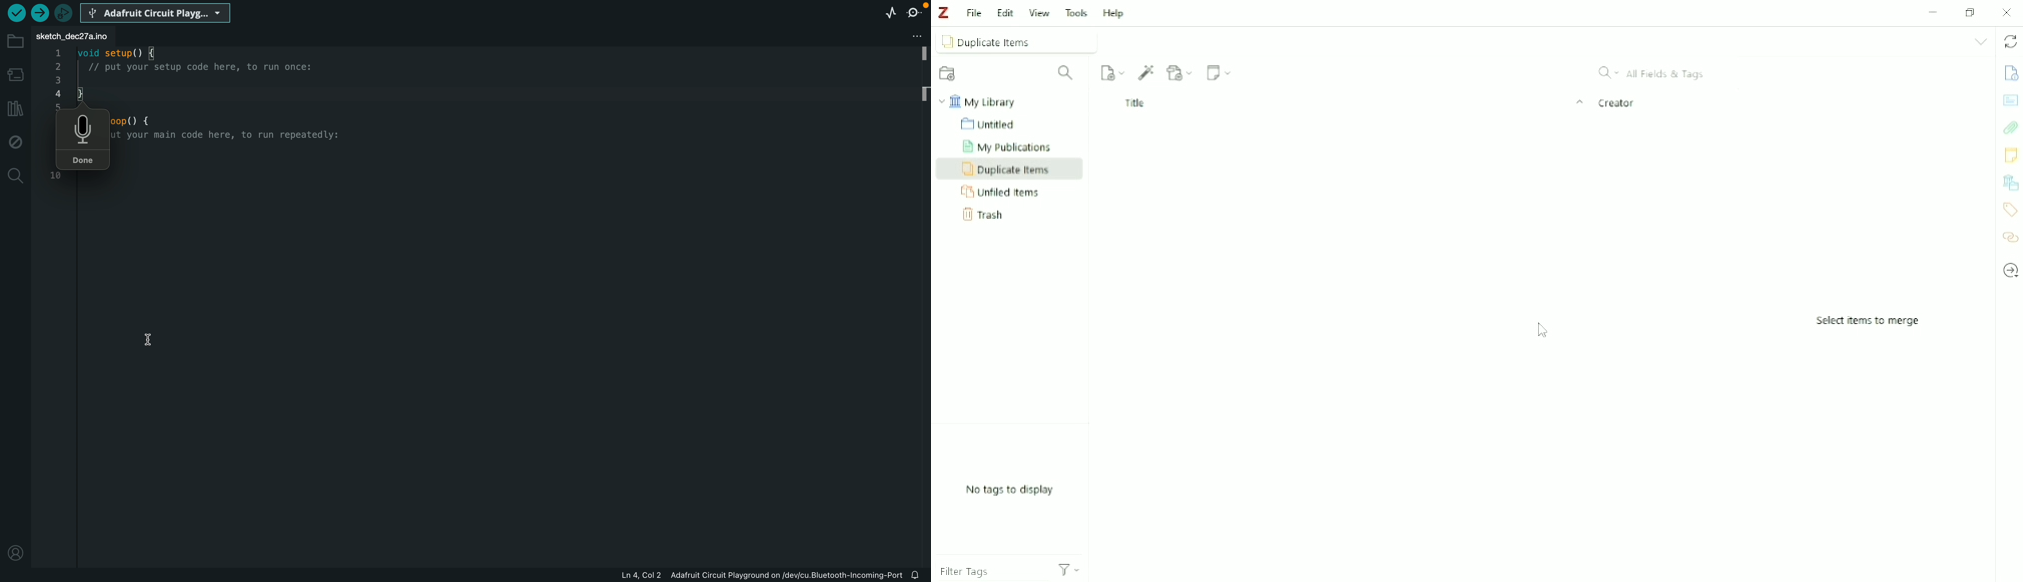 The height and width of the screenshot is (588, 2044). What do you see at coordinates (2009, 210) in the screenshot?
I see `Tags` at bounding box center [2009, 210].